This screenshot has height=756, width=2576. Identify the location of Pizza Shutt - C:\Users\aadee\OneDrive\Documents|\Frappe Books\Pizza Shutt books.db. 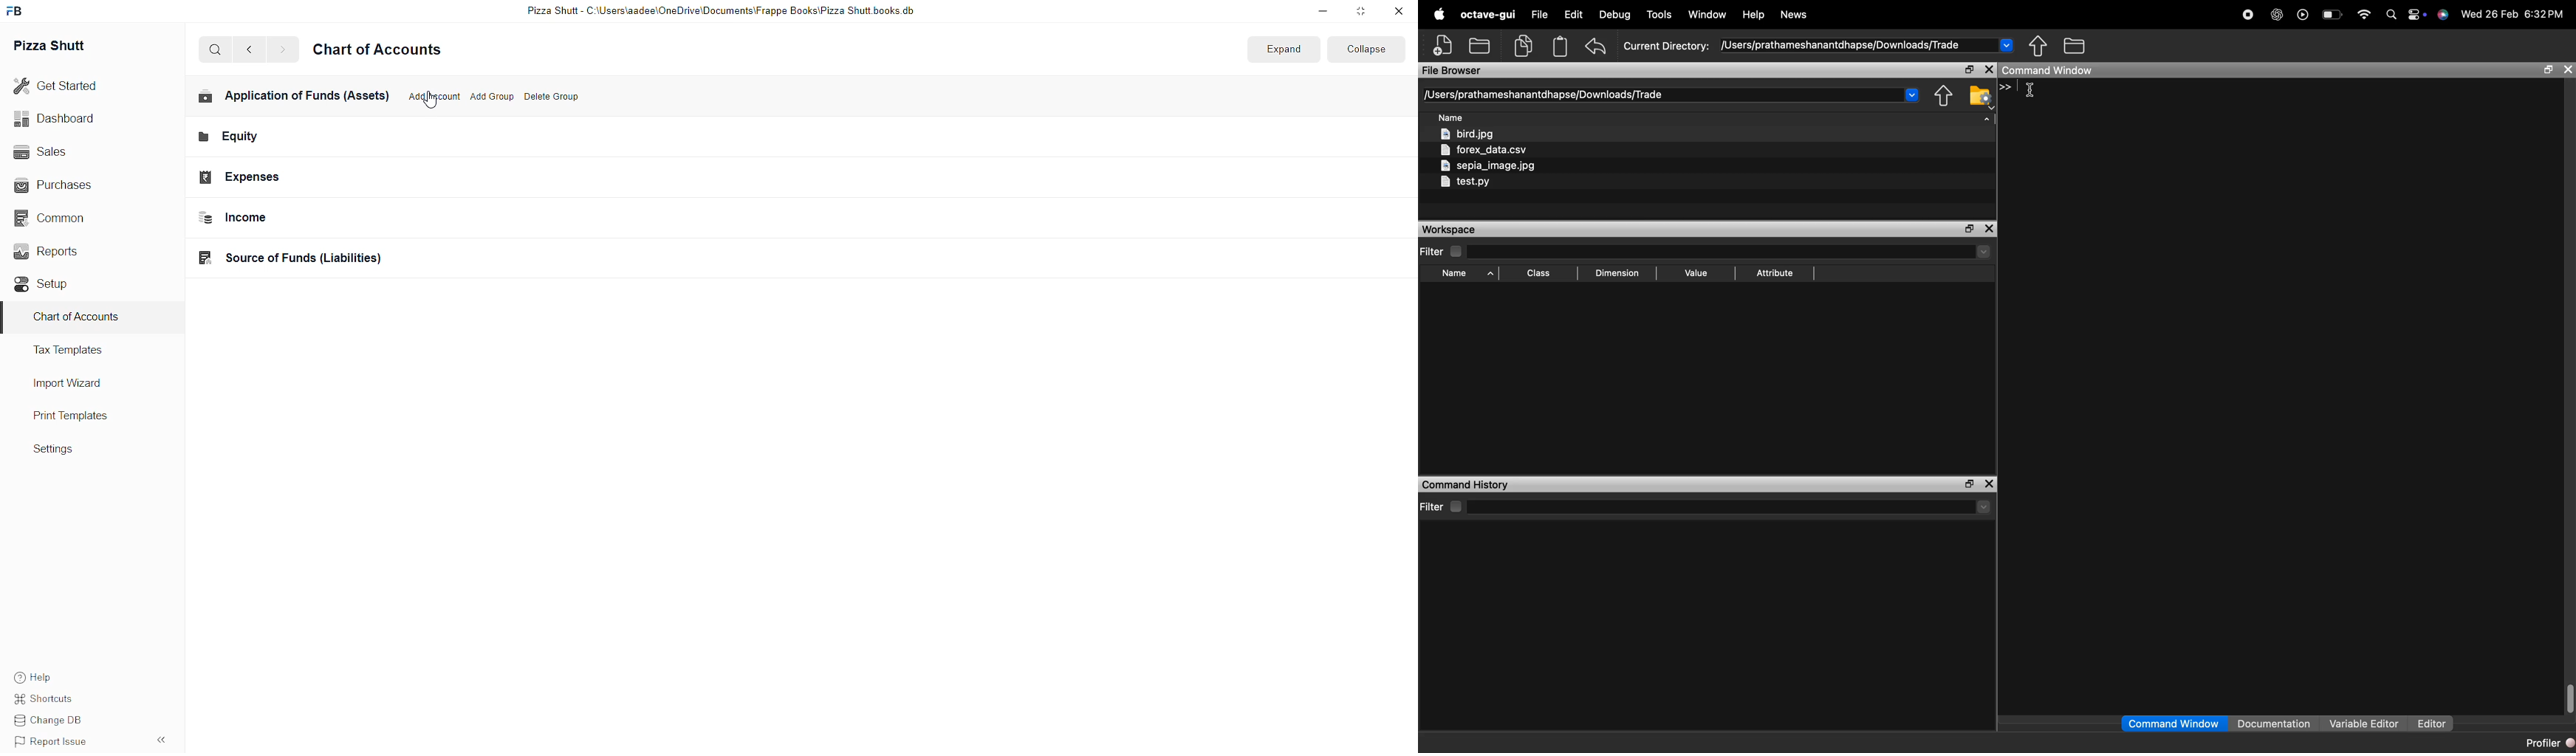
(719, 12).